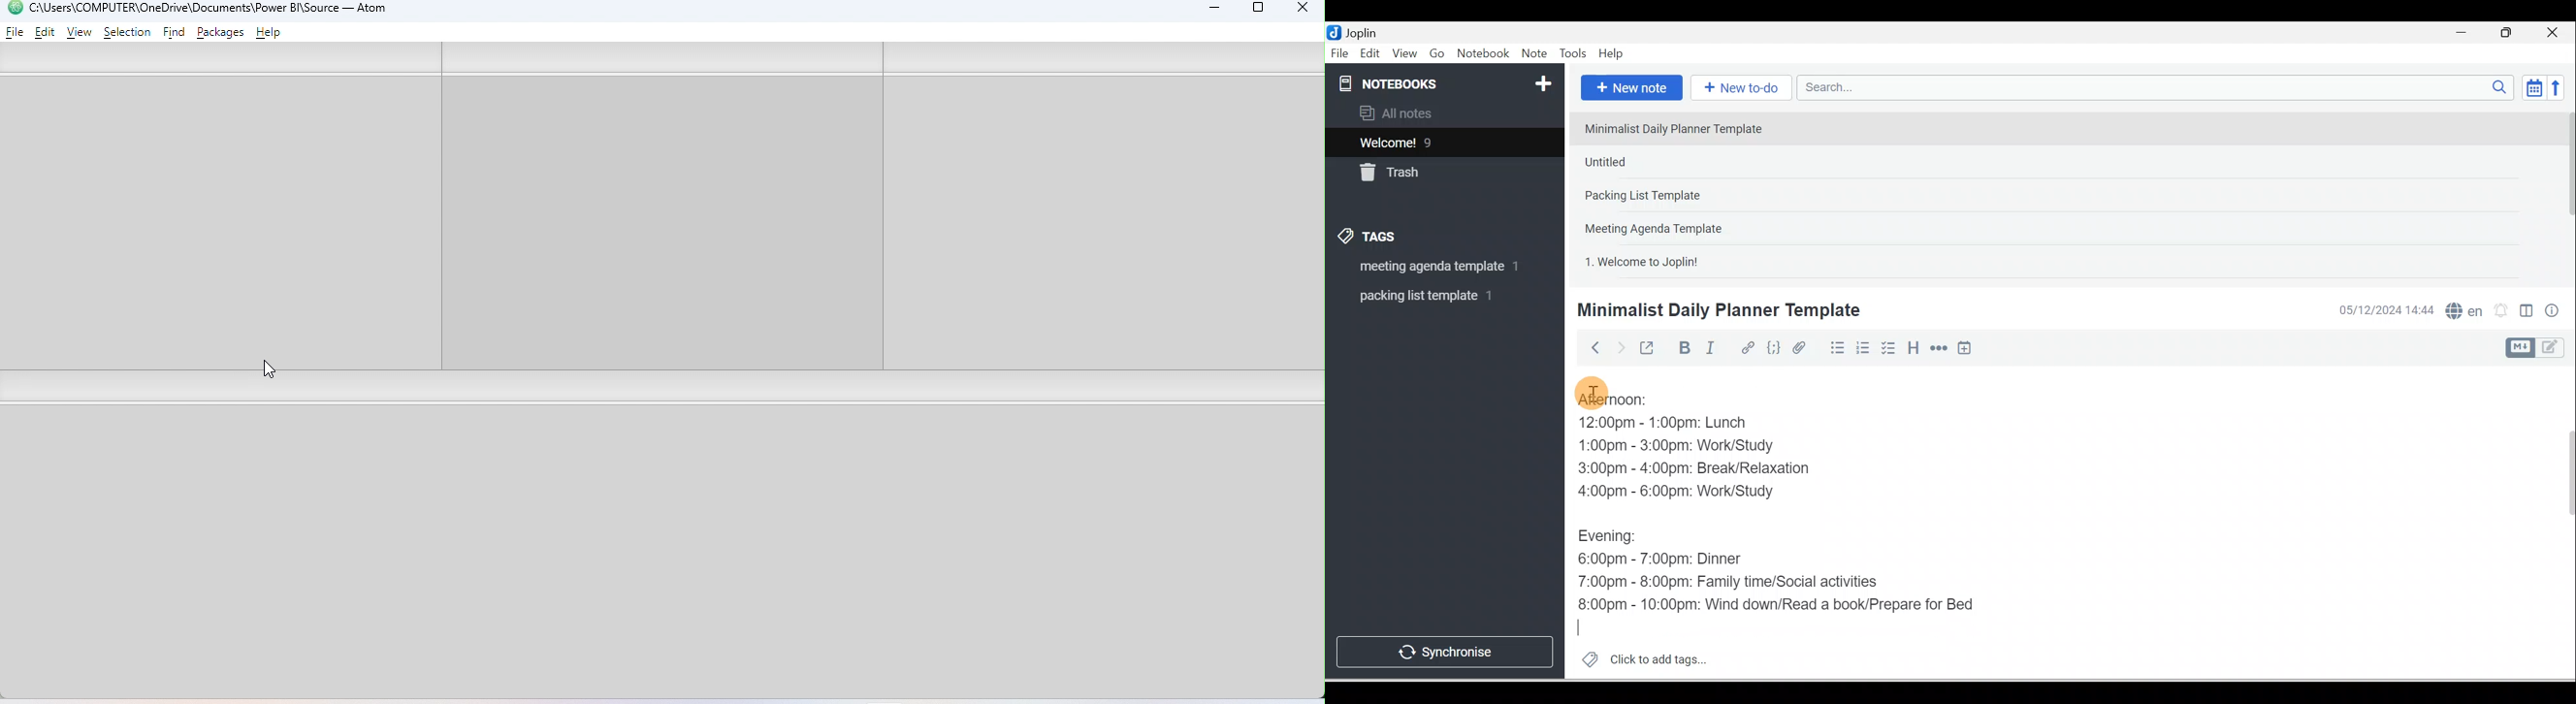 The width and height of the screenshot is (2576, 728). Describe the element at coordinates (1622, 400) in the screenshot. I see `Afternoon:` at that location.